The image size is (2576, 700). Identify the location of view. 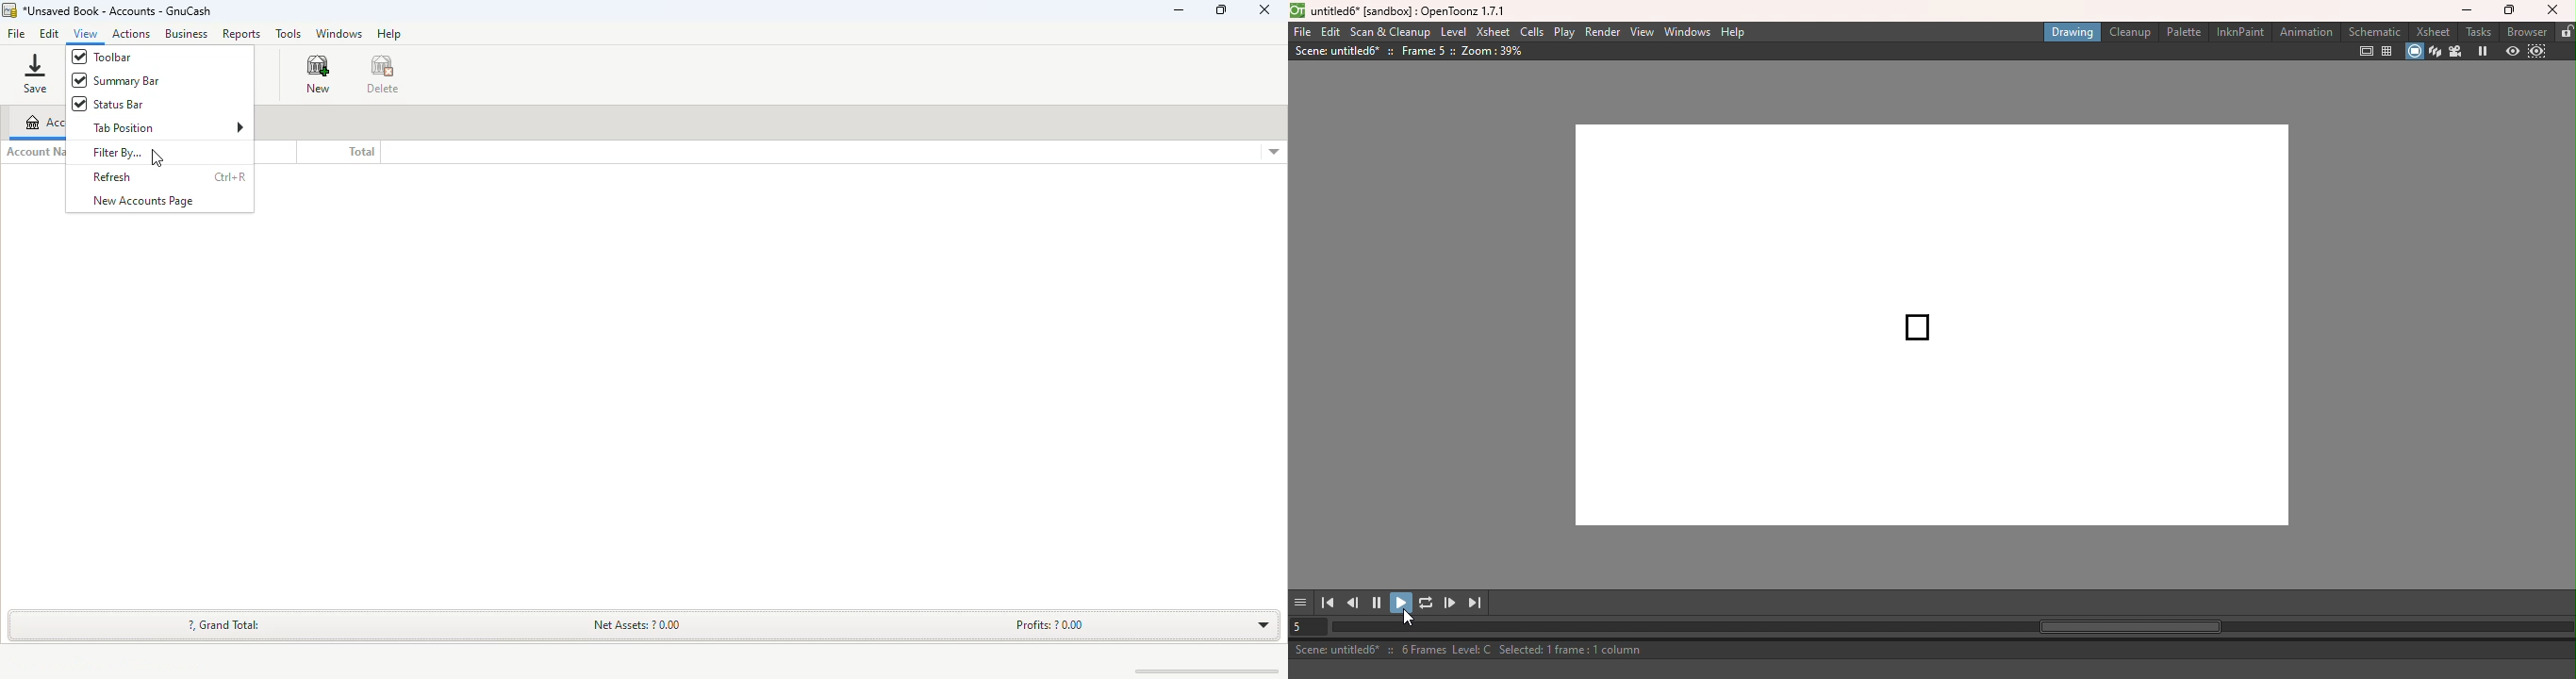
(87, 33).